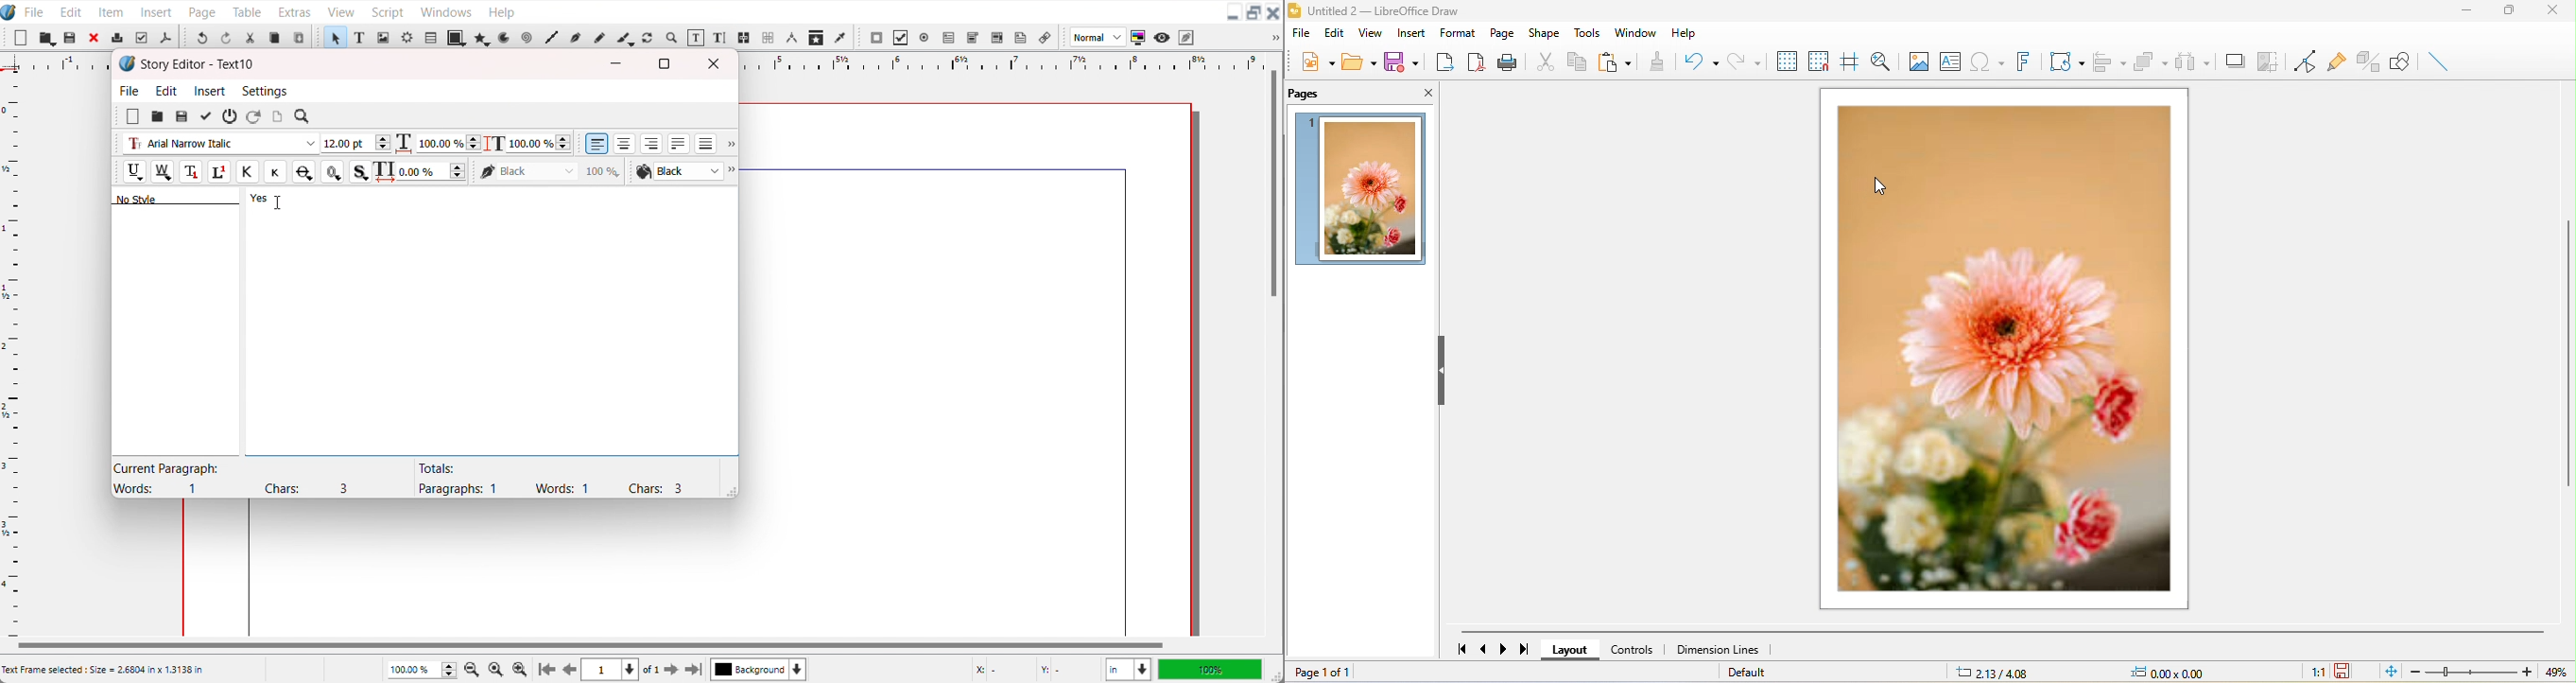 The width and height of the screenshot is (2576, 700). What do you see at coordinates (547, 669) in the screenshot?
I see `Go to first page` at bounding box center [547, 669].